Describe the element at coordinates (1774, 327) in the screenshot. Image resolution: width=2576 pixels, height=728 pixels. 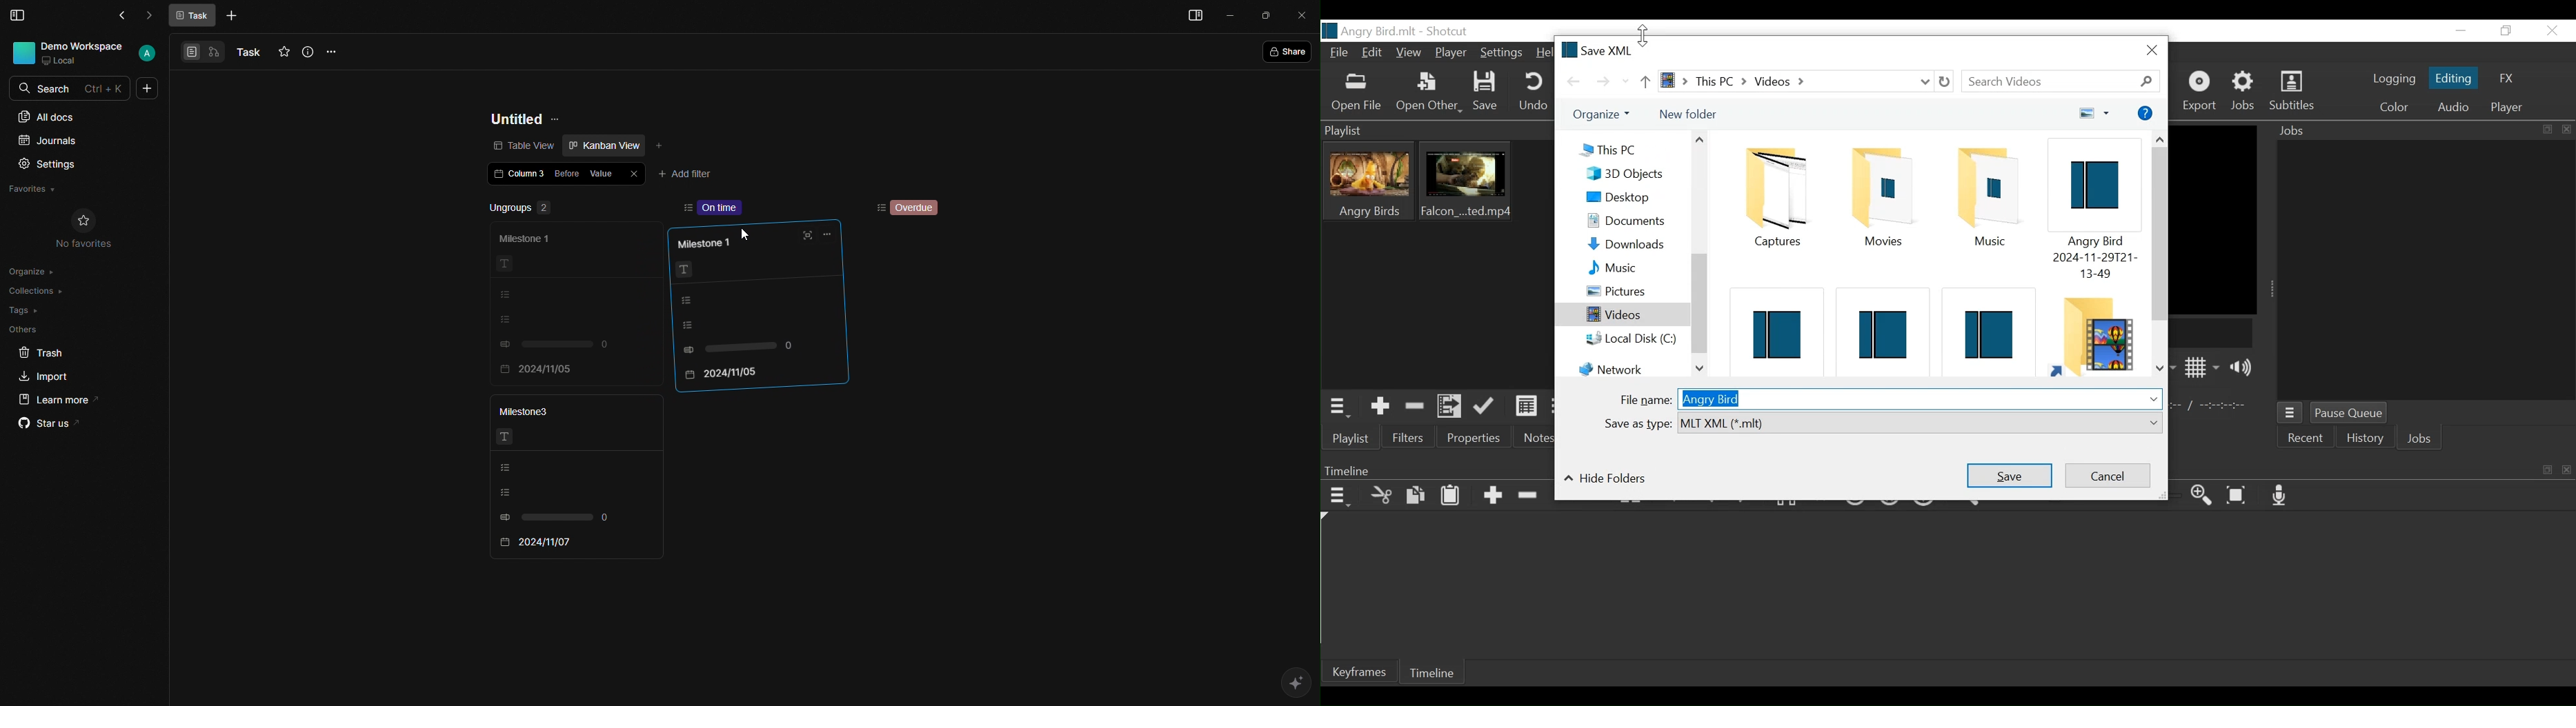
I see `Shotcut File` at that location.